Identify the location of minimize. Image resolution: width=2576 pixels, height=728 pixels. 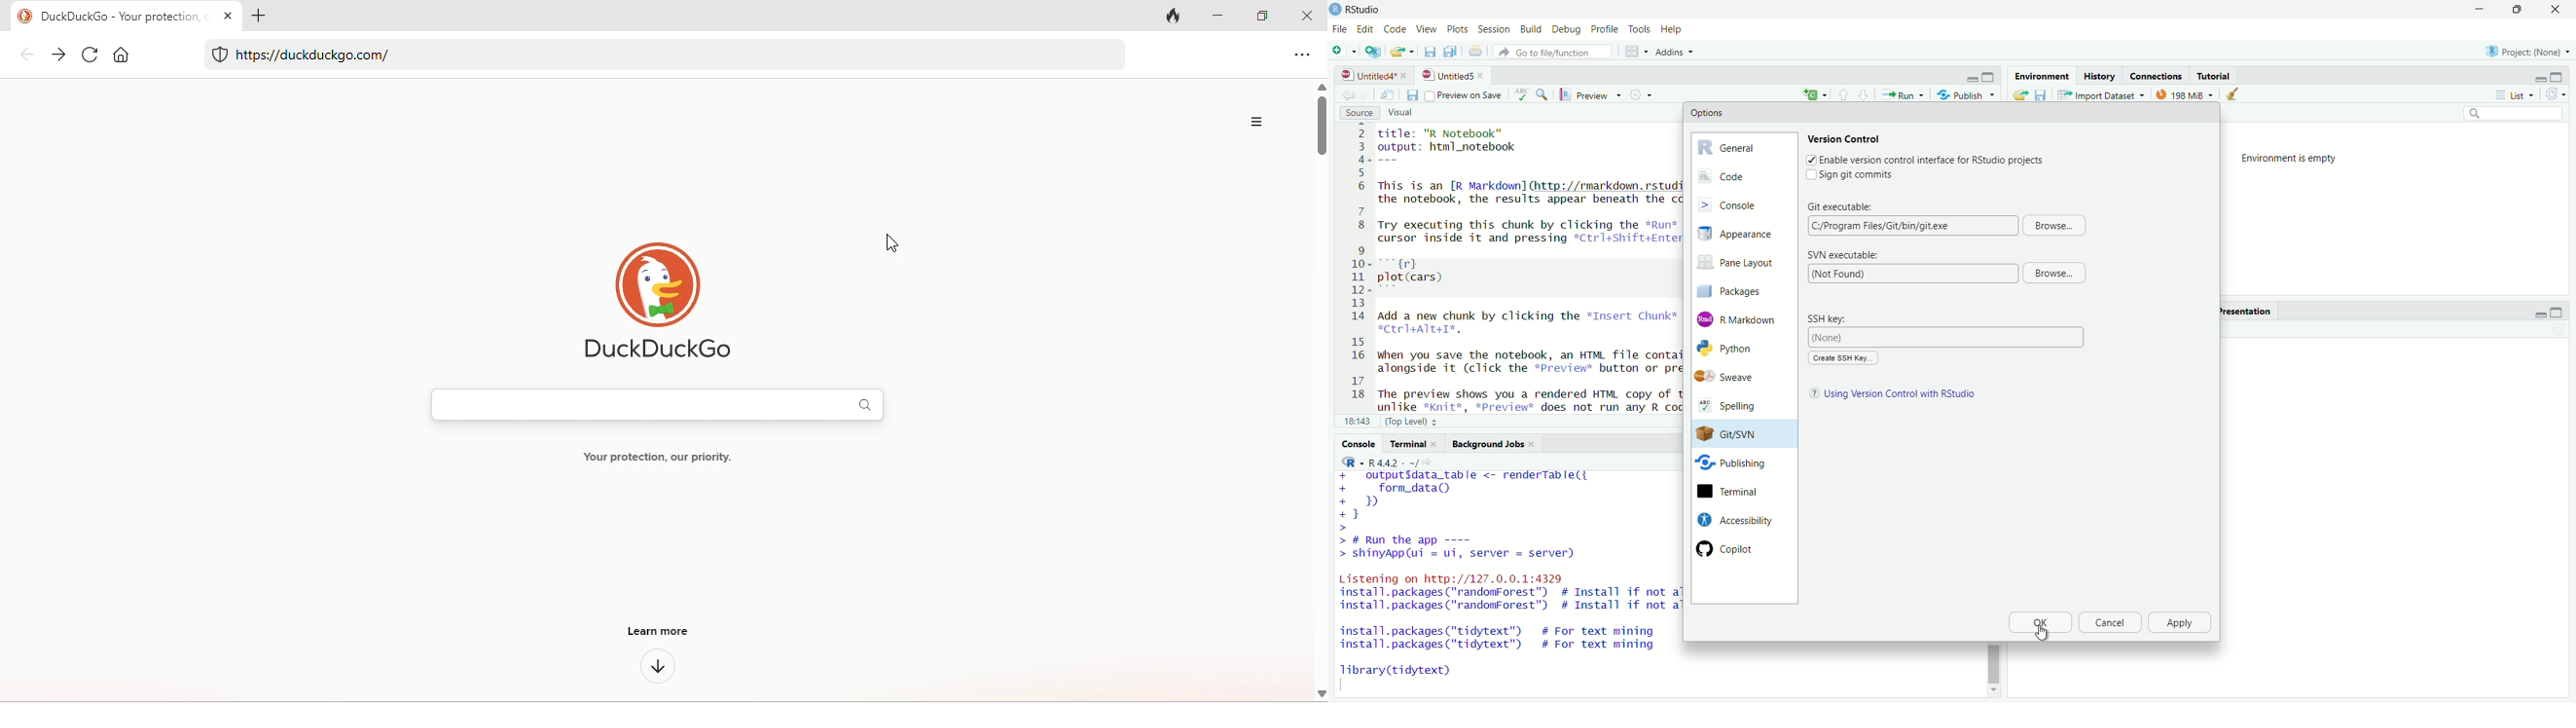
(1972, 78).